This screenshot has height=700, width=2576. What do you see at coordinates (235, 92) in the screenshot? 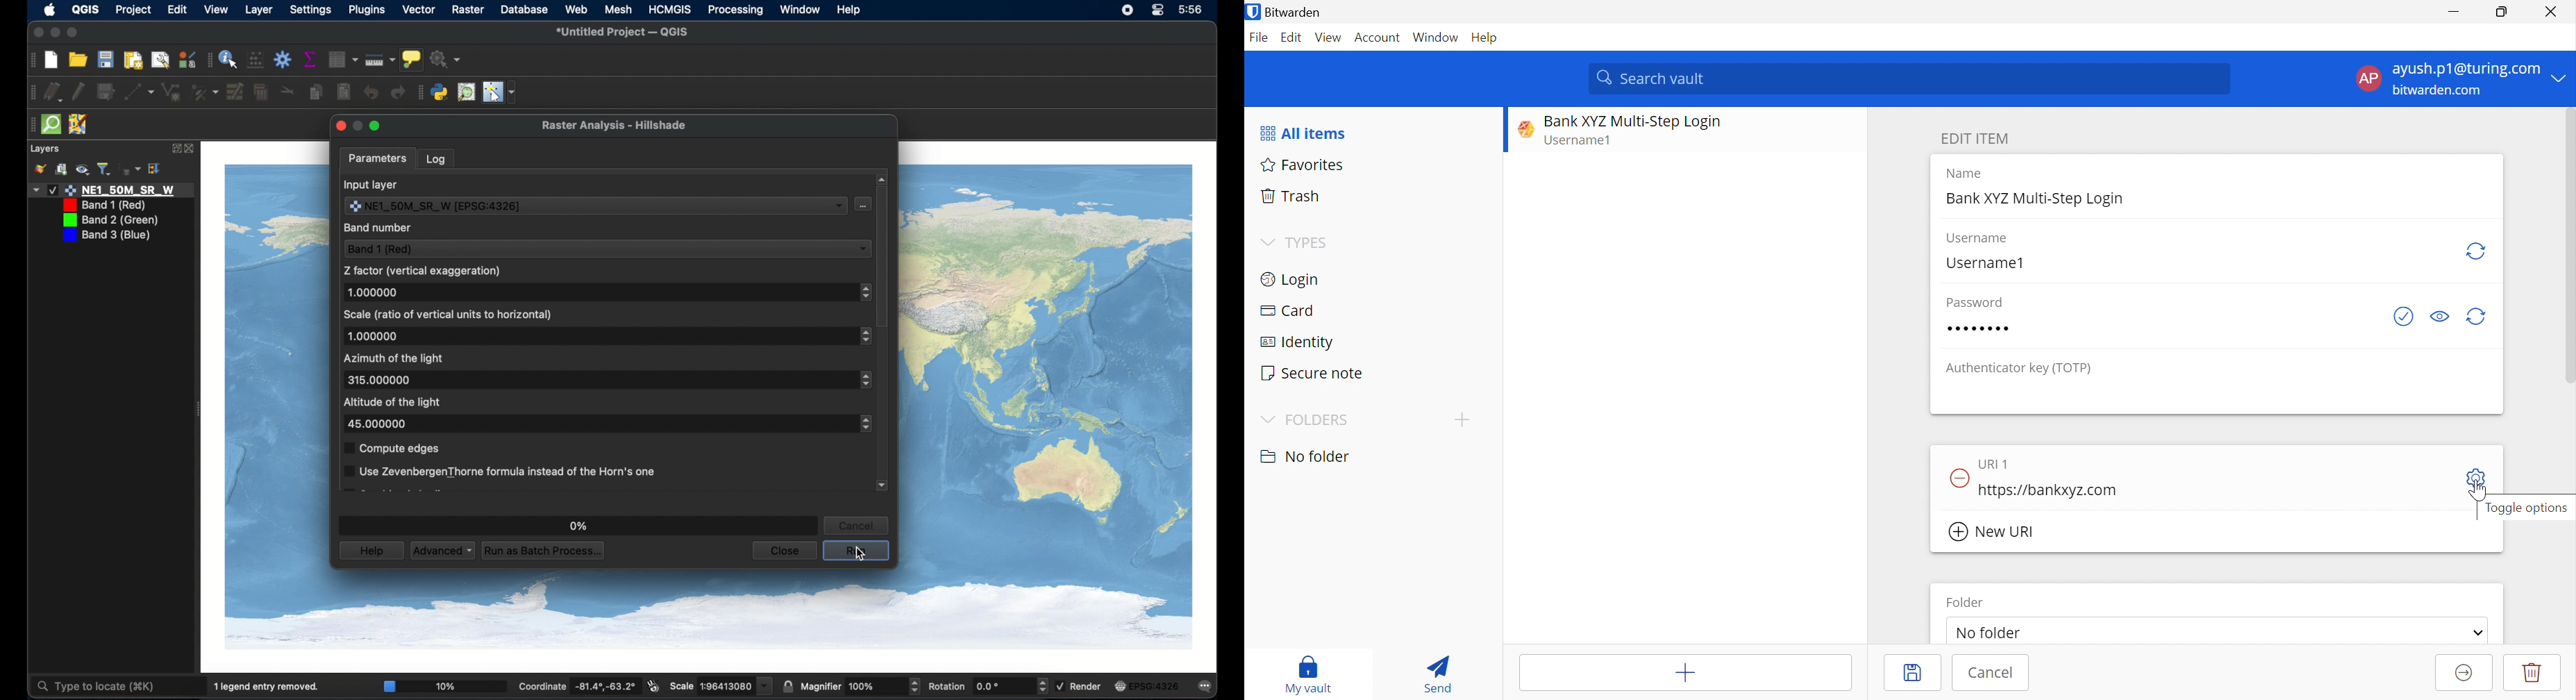
I see `modify attributes` at bounding box center [235, 92].